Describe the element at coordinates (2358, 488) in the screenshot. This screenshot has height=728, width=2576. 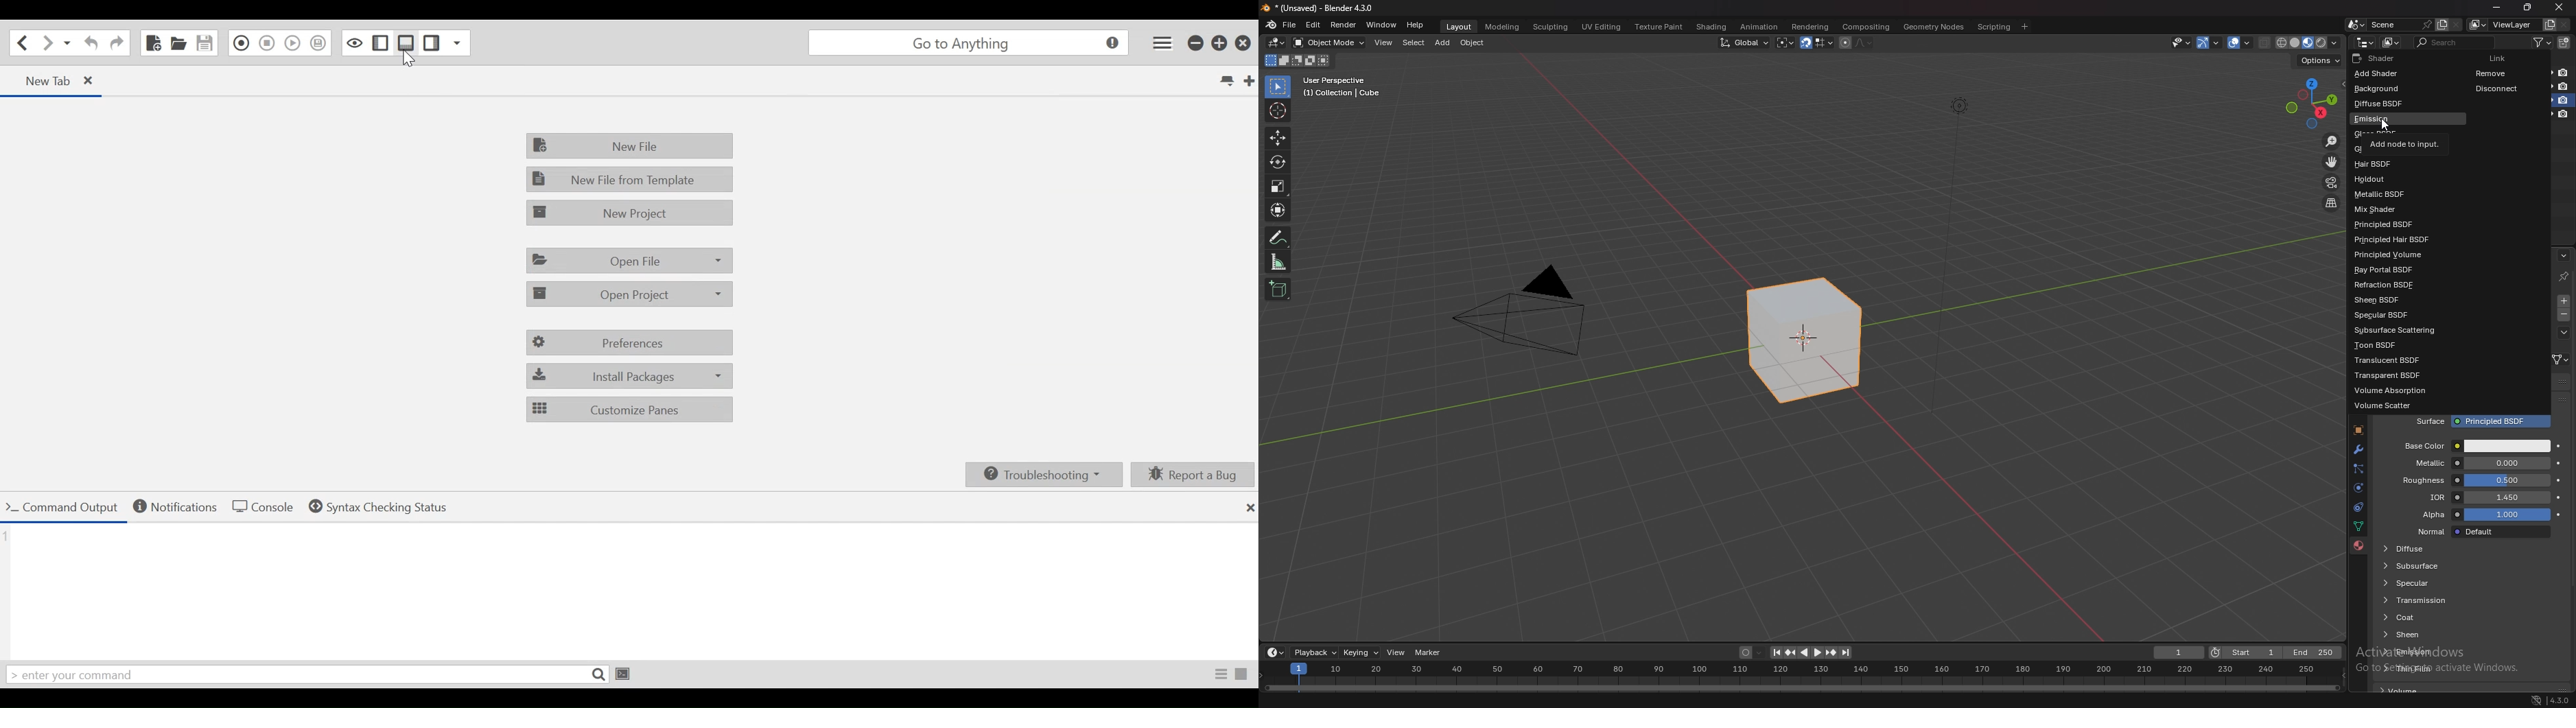
I see `physics` at that location.